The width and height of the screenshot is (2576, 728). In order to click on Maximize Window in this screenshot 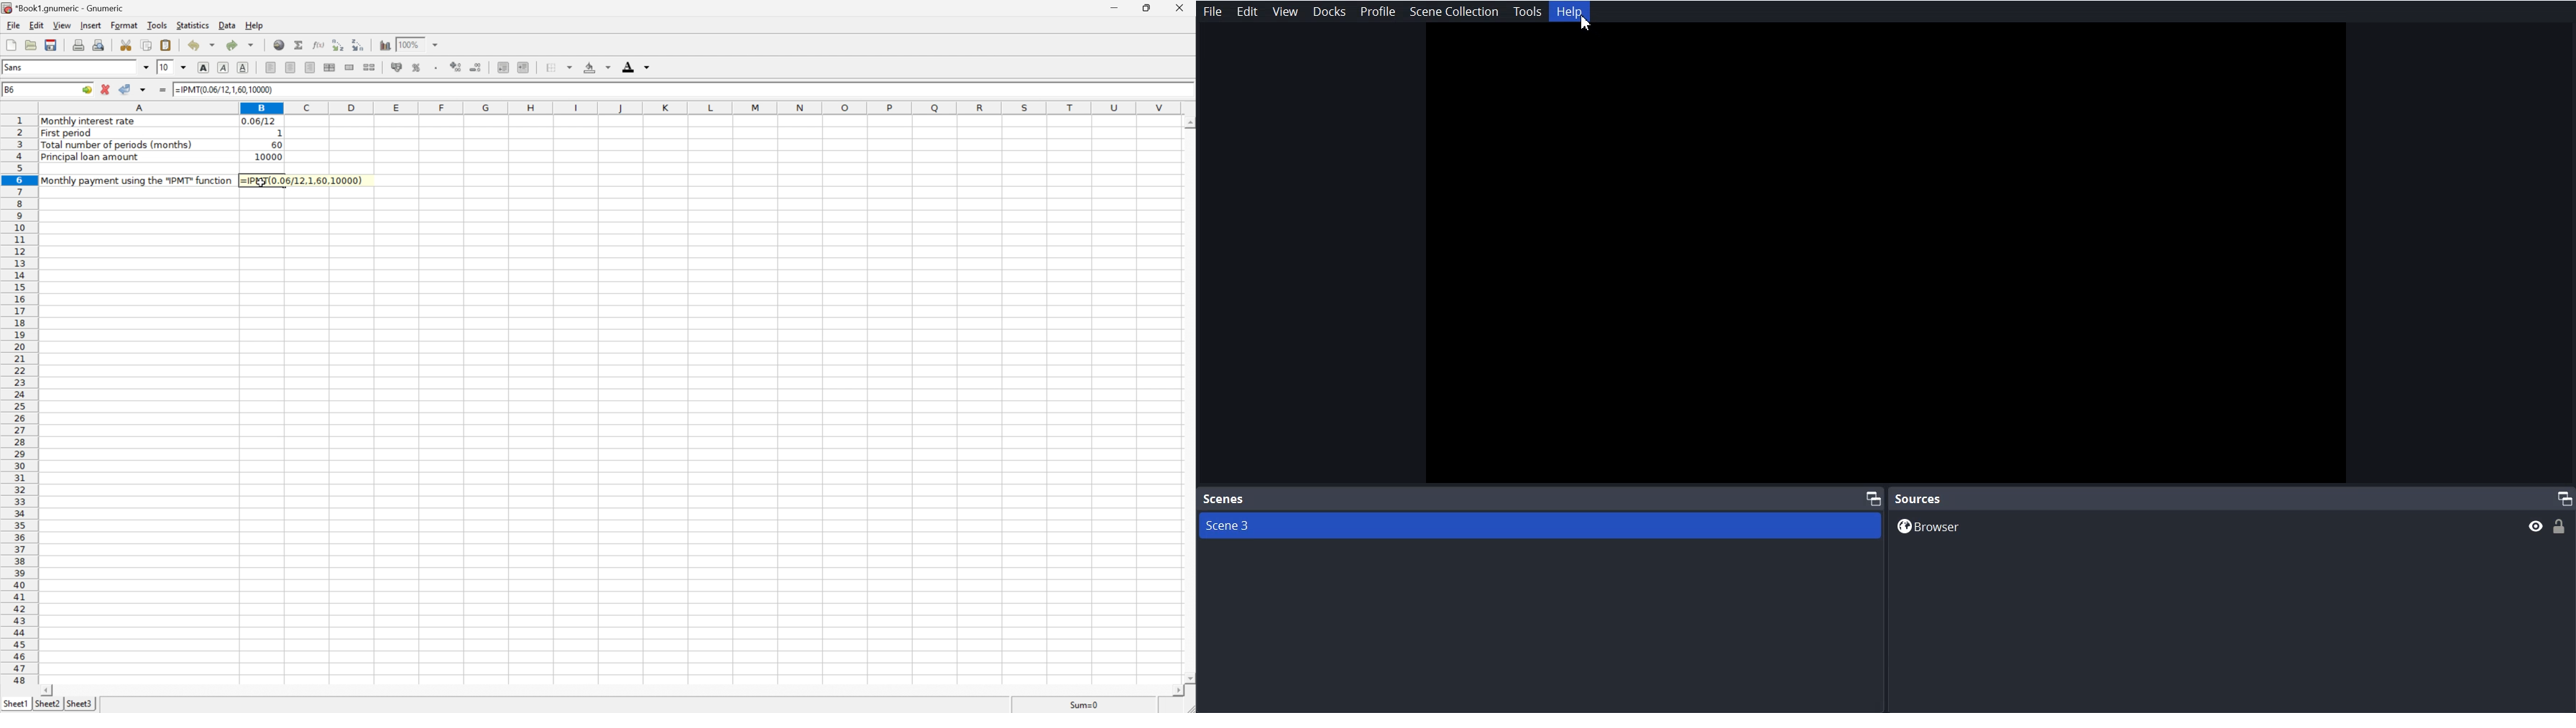, I will do `click(2557, 498)`.